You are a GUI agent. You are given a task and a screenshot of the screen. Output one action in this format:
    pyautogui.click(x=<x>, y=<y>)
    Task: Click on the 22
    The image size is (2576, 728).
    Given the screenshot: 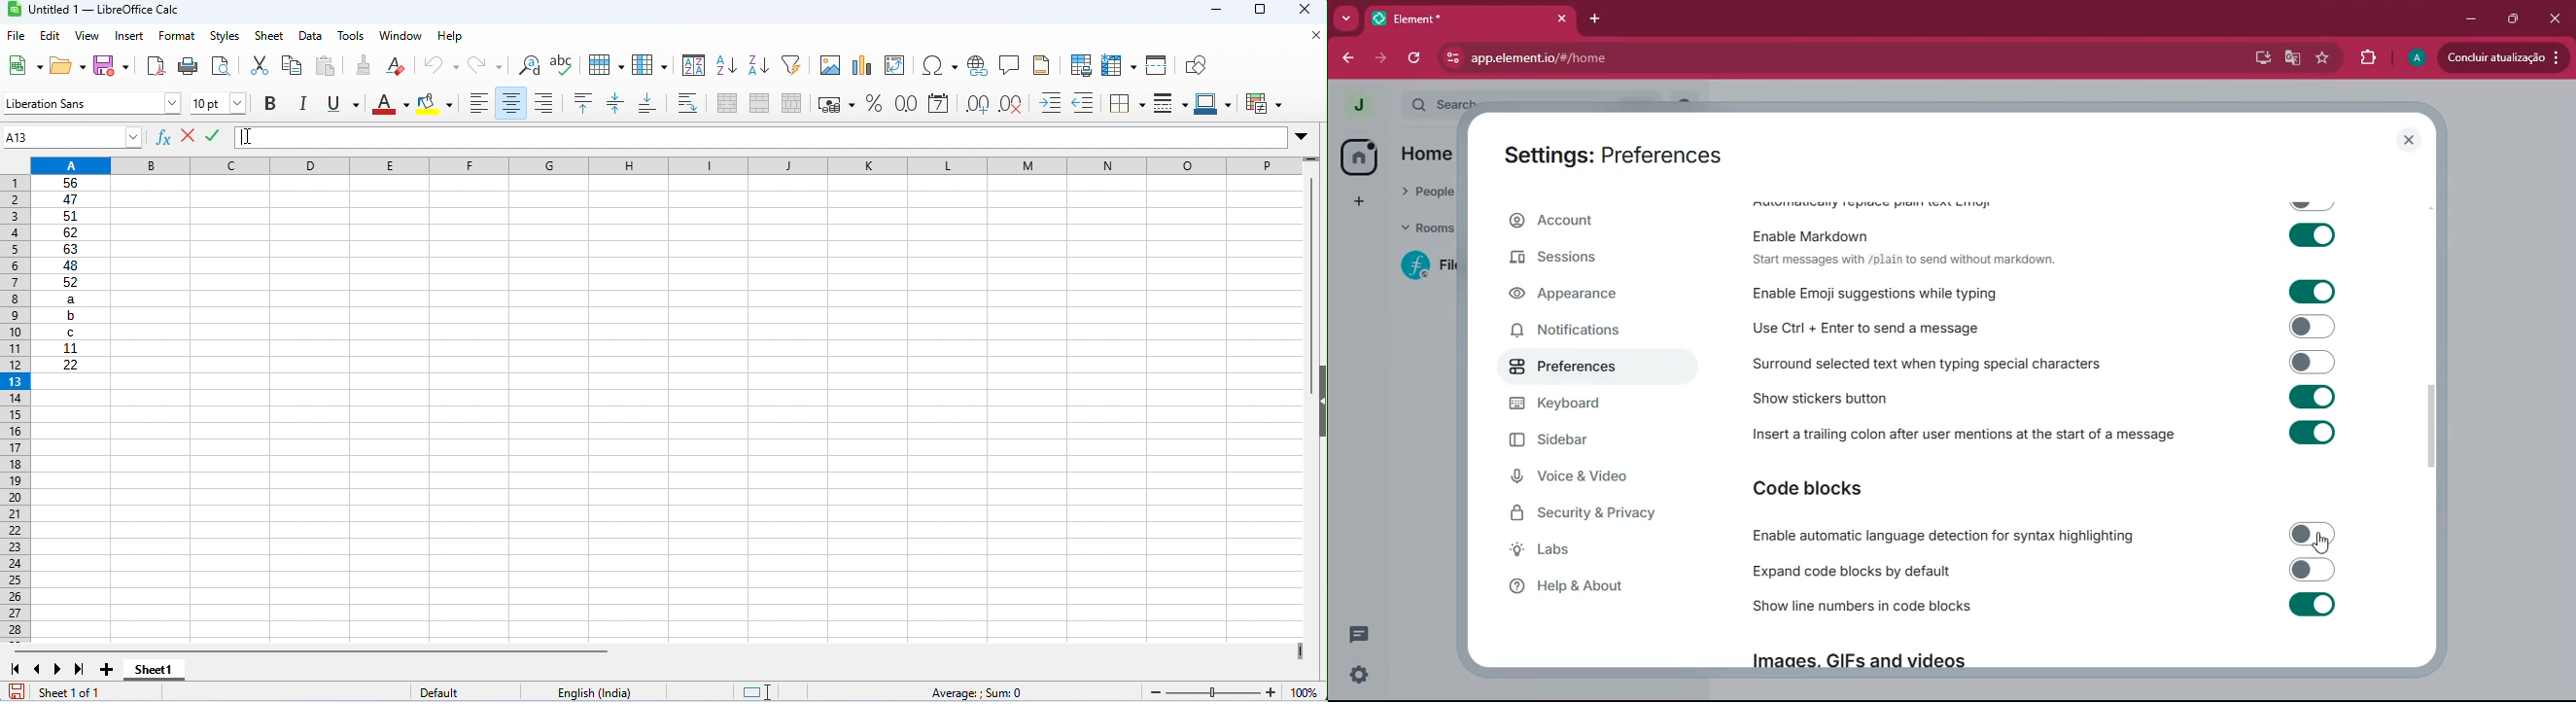 What is the action you would take?
    pyautogui.click(x=71, y=364)
    